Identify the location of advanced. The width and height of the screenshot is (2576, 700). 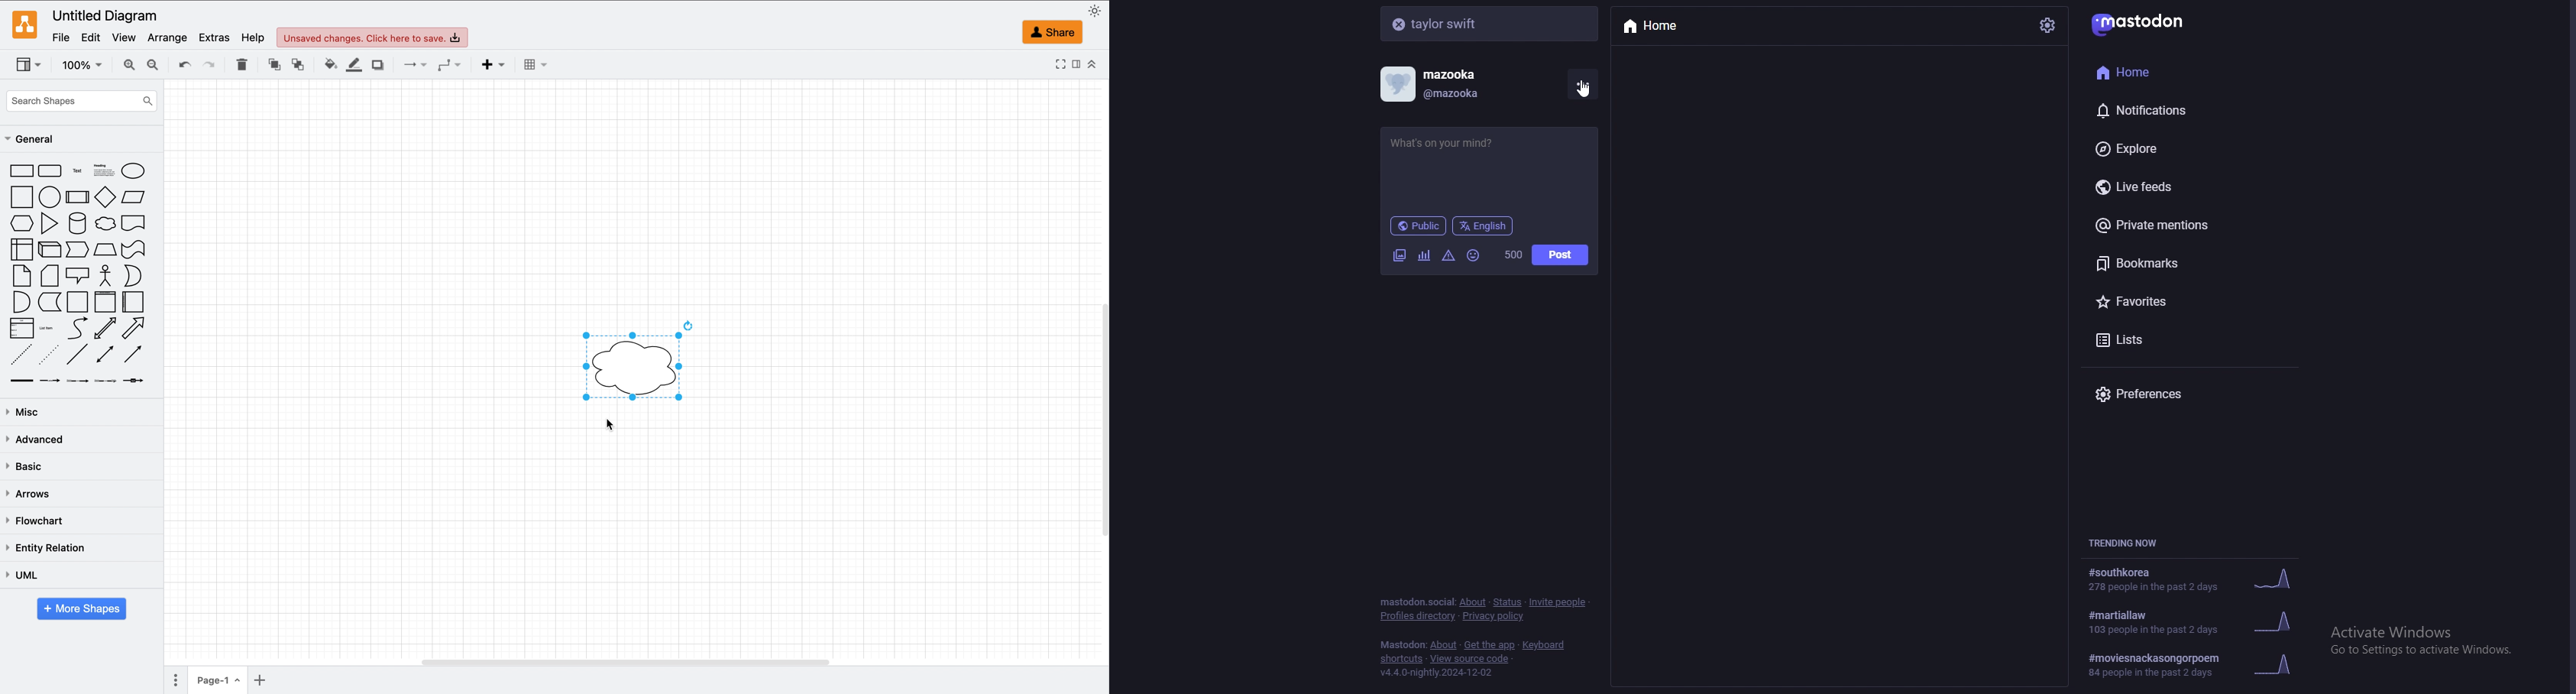
(39, 438).